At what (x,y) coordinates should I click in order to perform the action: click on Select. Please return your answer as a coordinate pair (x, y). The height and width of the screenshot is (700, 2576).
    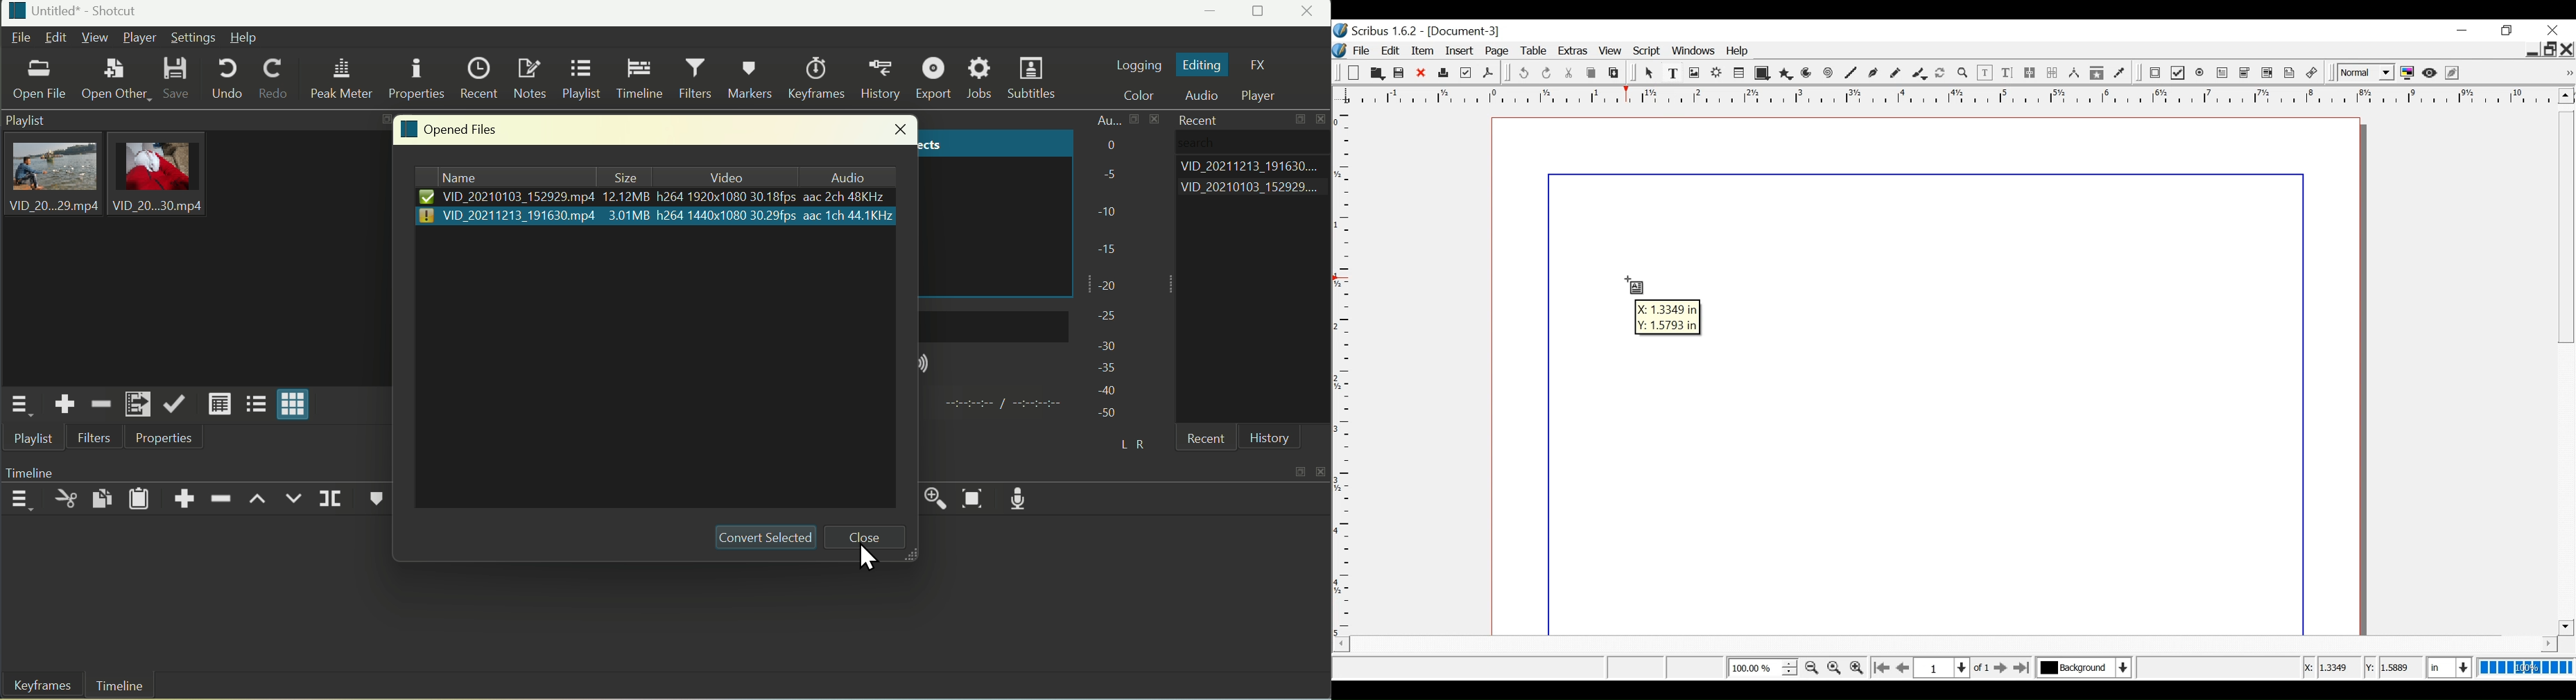
    Looking at the image, I should click on (1649, 73).